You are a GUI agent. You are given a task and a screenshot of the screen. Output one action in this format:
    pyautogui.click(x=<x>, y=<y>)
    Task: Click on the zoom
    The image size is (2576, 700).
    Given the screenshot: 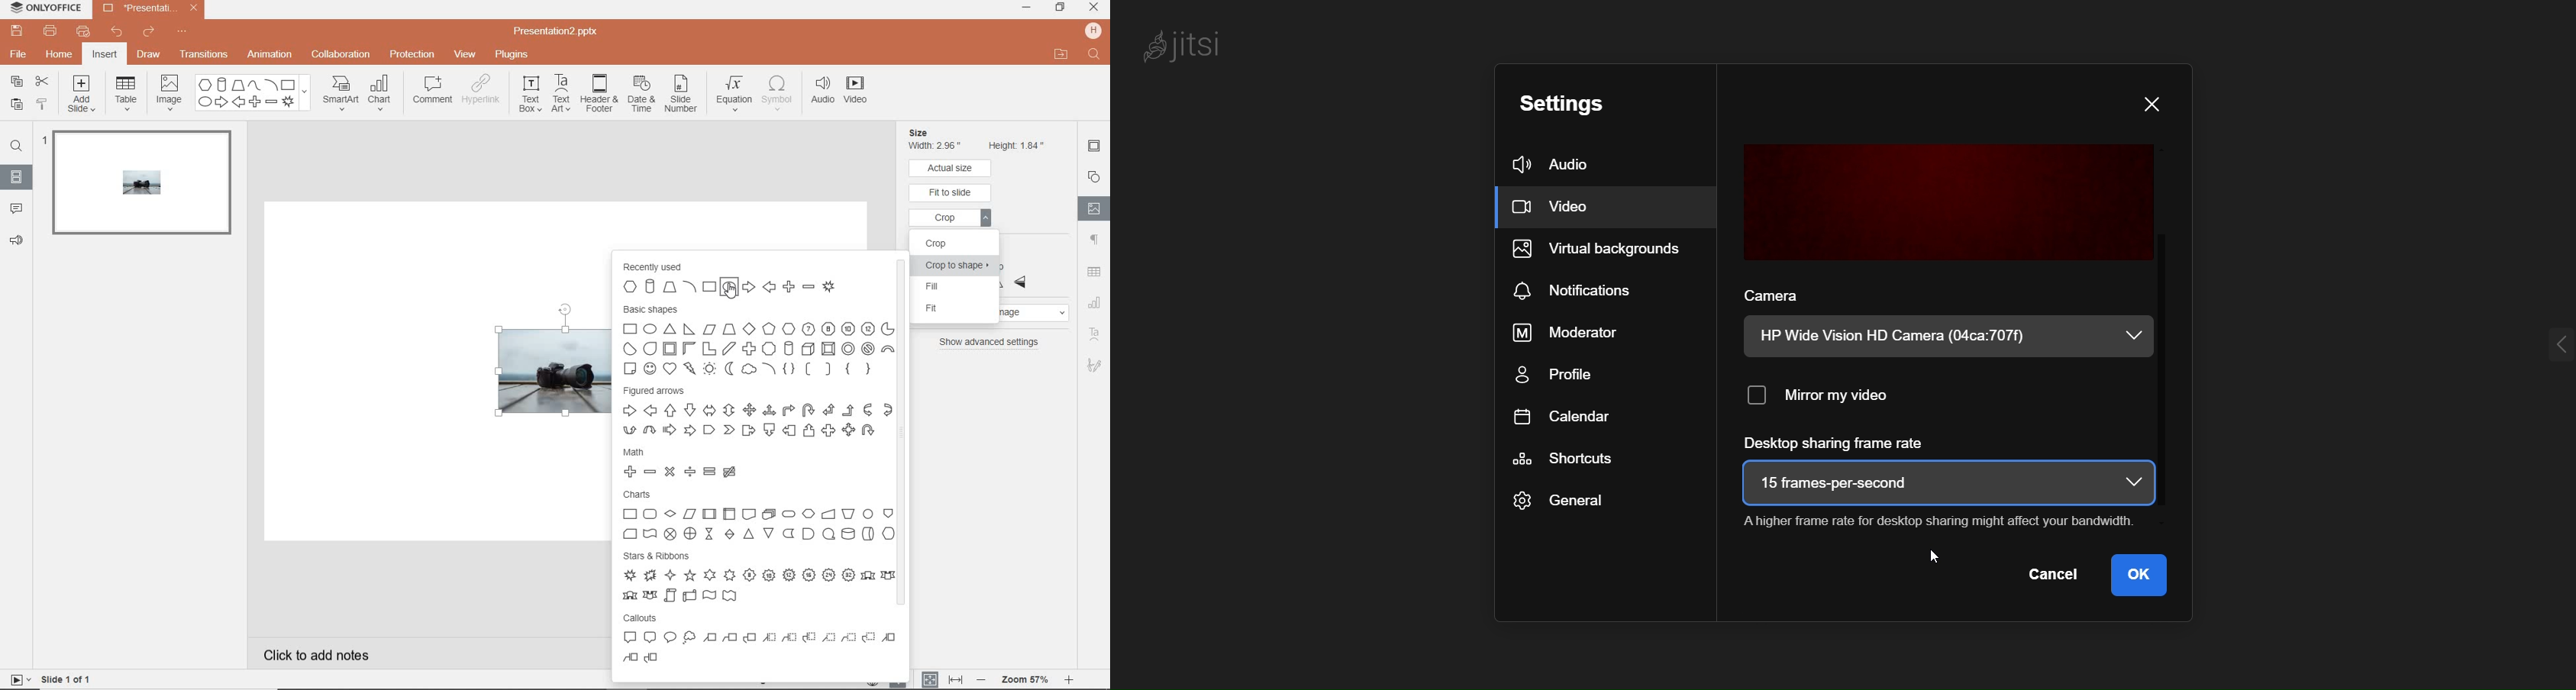 What is the action you would take?
    pyautogui.click(x=1025, y=678)
    